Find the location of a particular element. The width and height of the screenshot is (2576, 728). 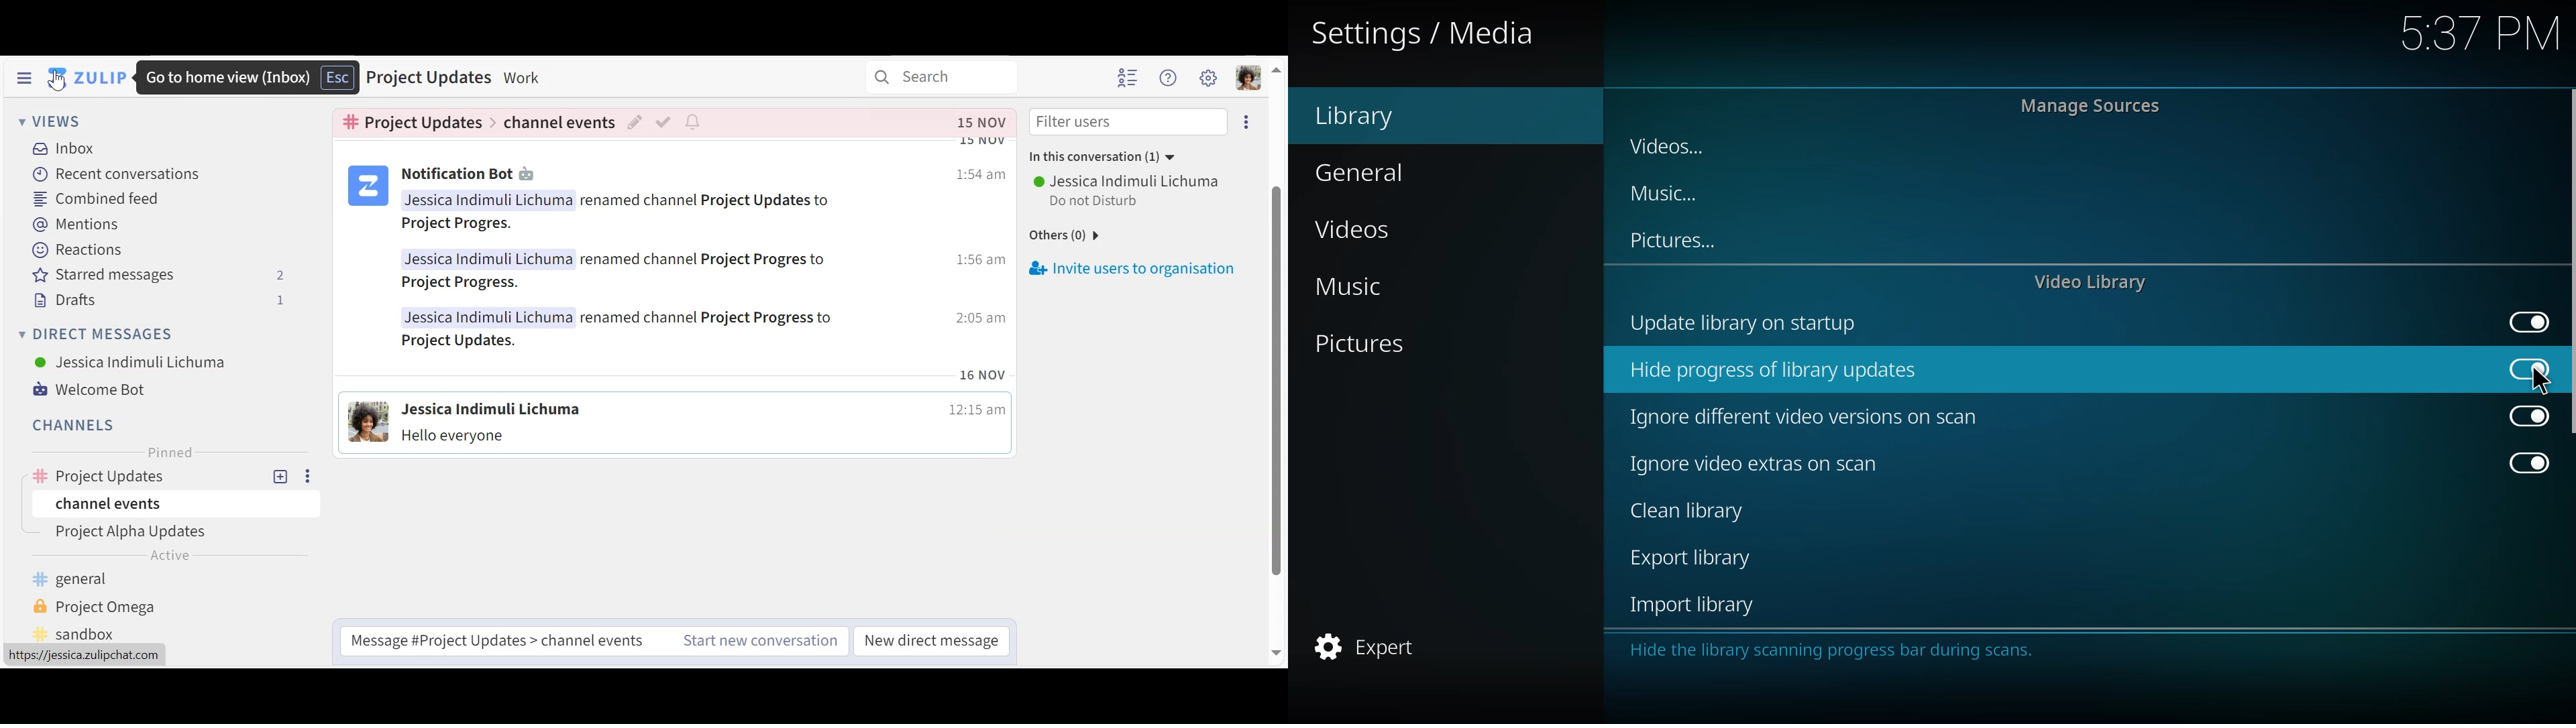

bot notifications is located at coordinates (462, 286).